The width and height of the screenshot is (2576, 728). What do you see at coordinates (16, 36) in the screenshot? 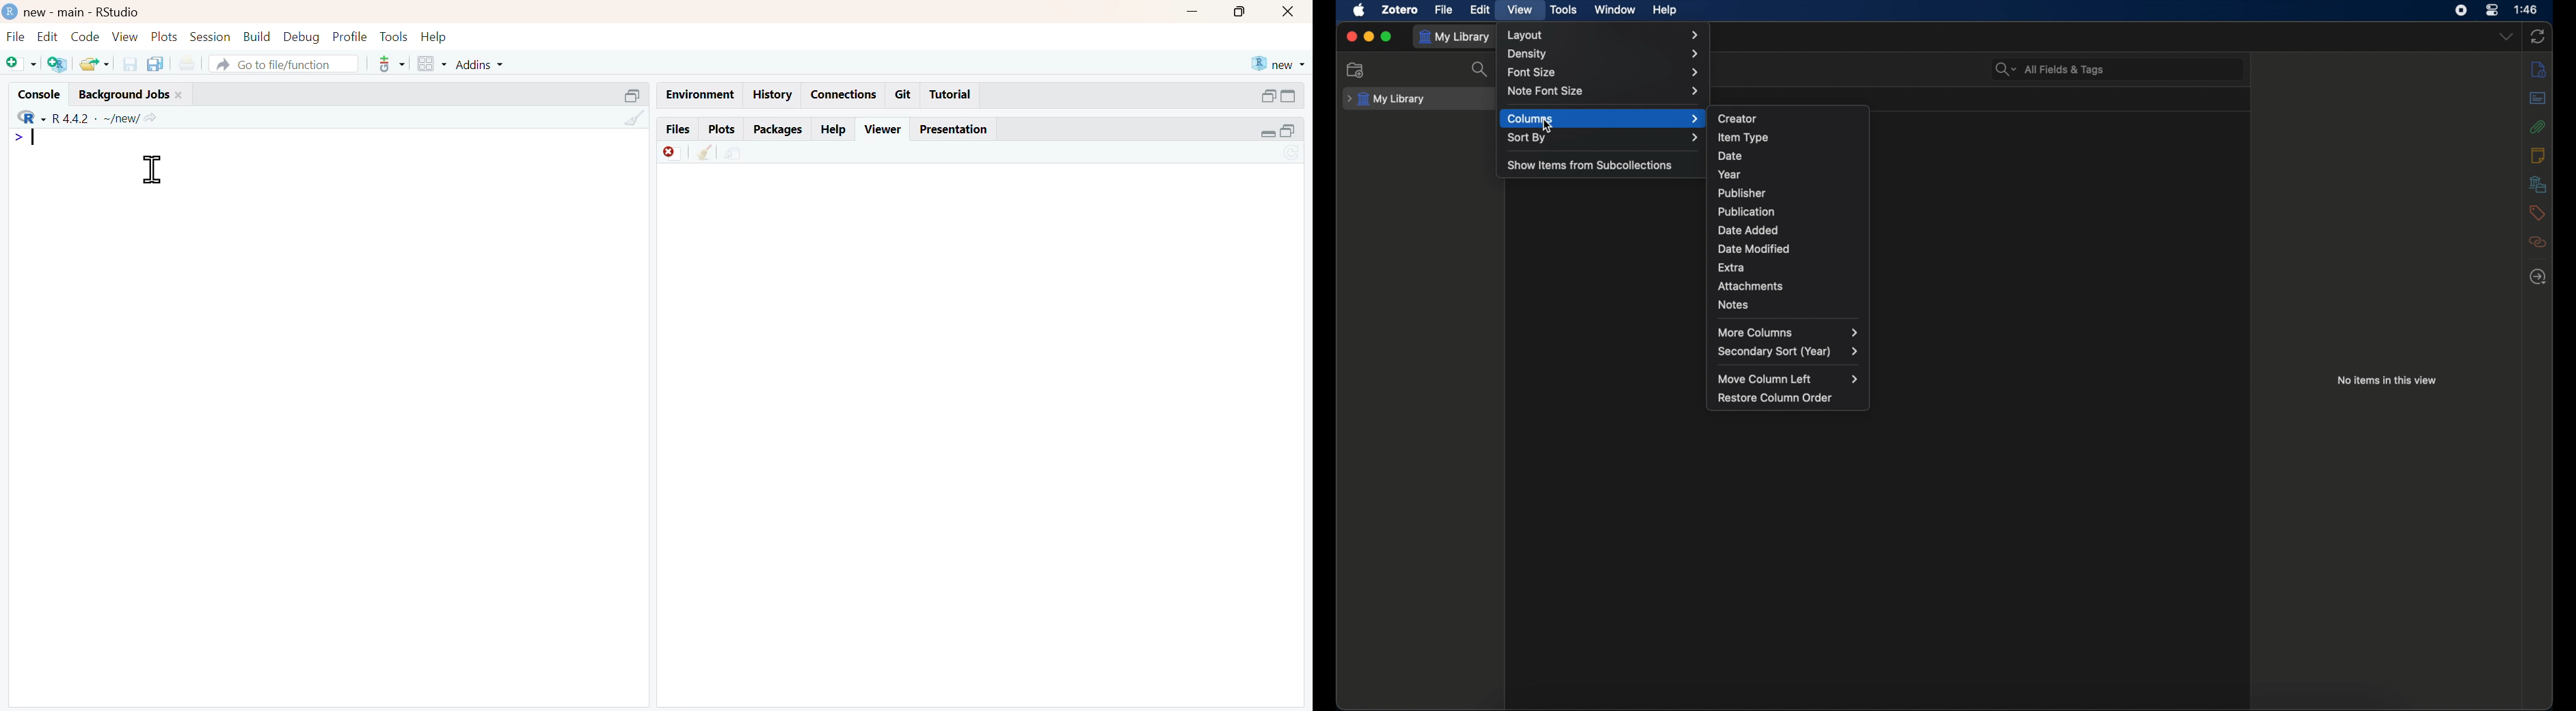
I see `file` at bounding box center [16, 36].